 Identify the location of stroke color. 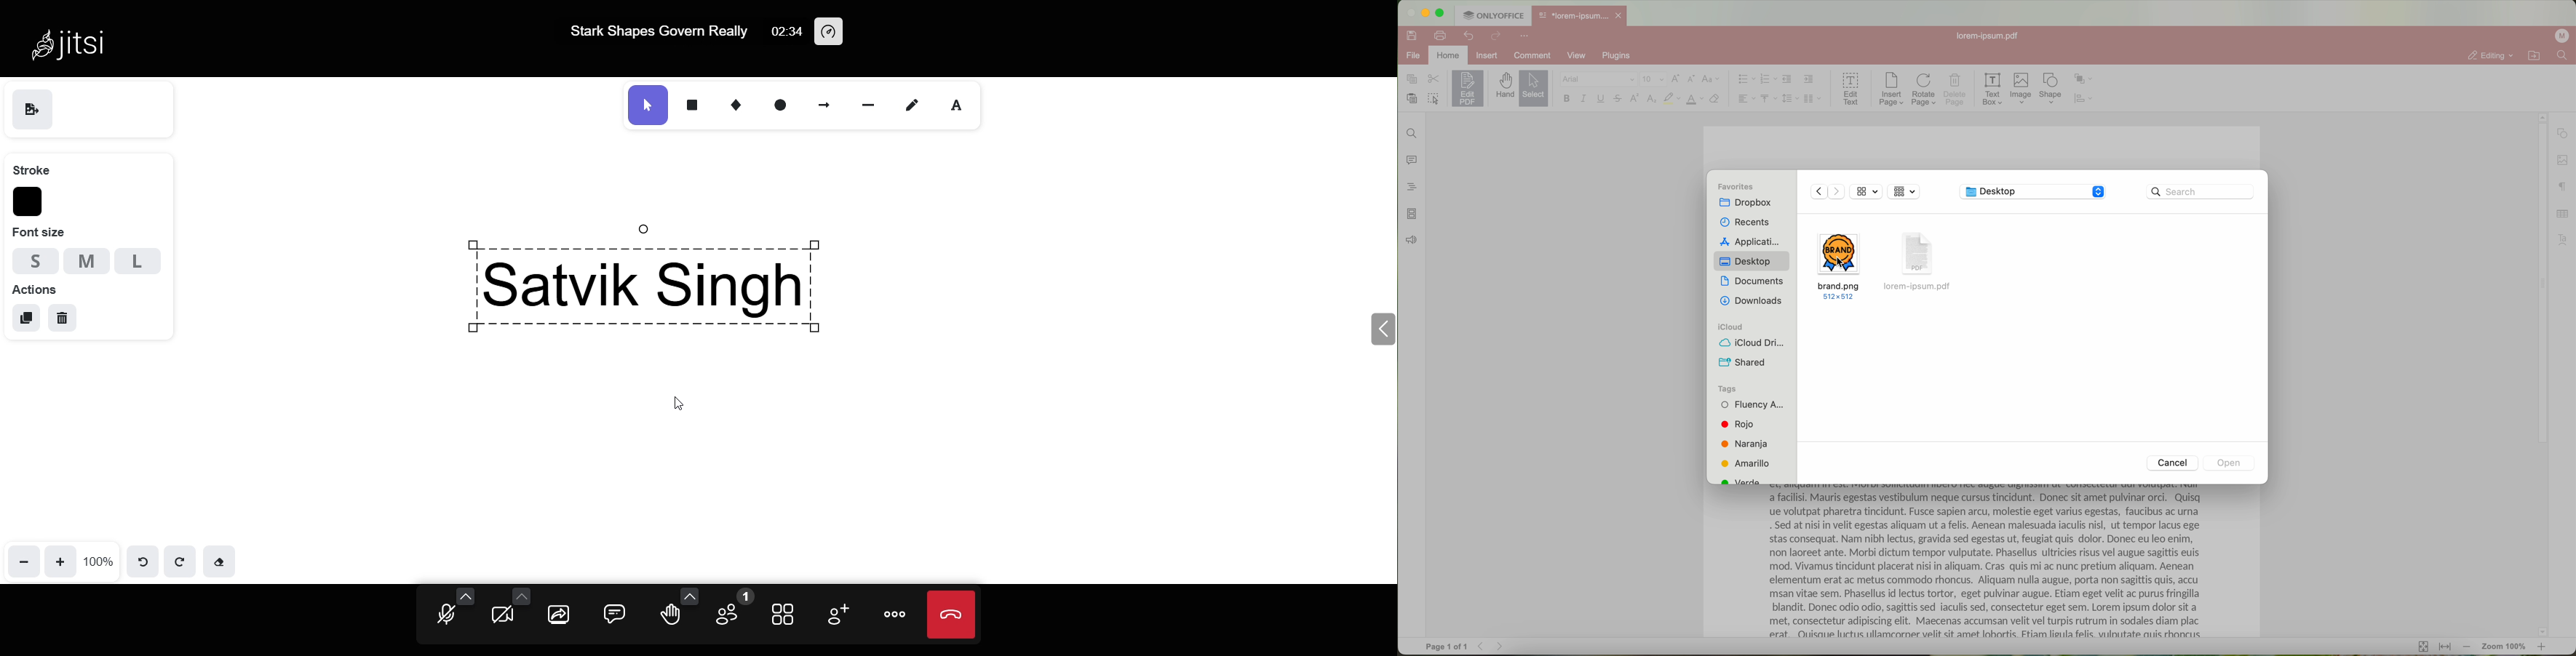
(30, 202).